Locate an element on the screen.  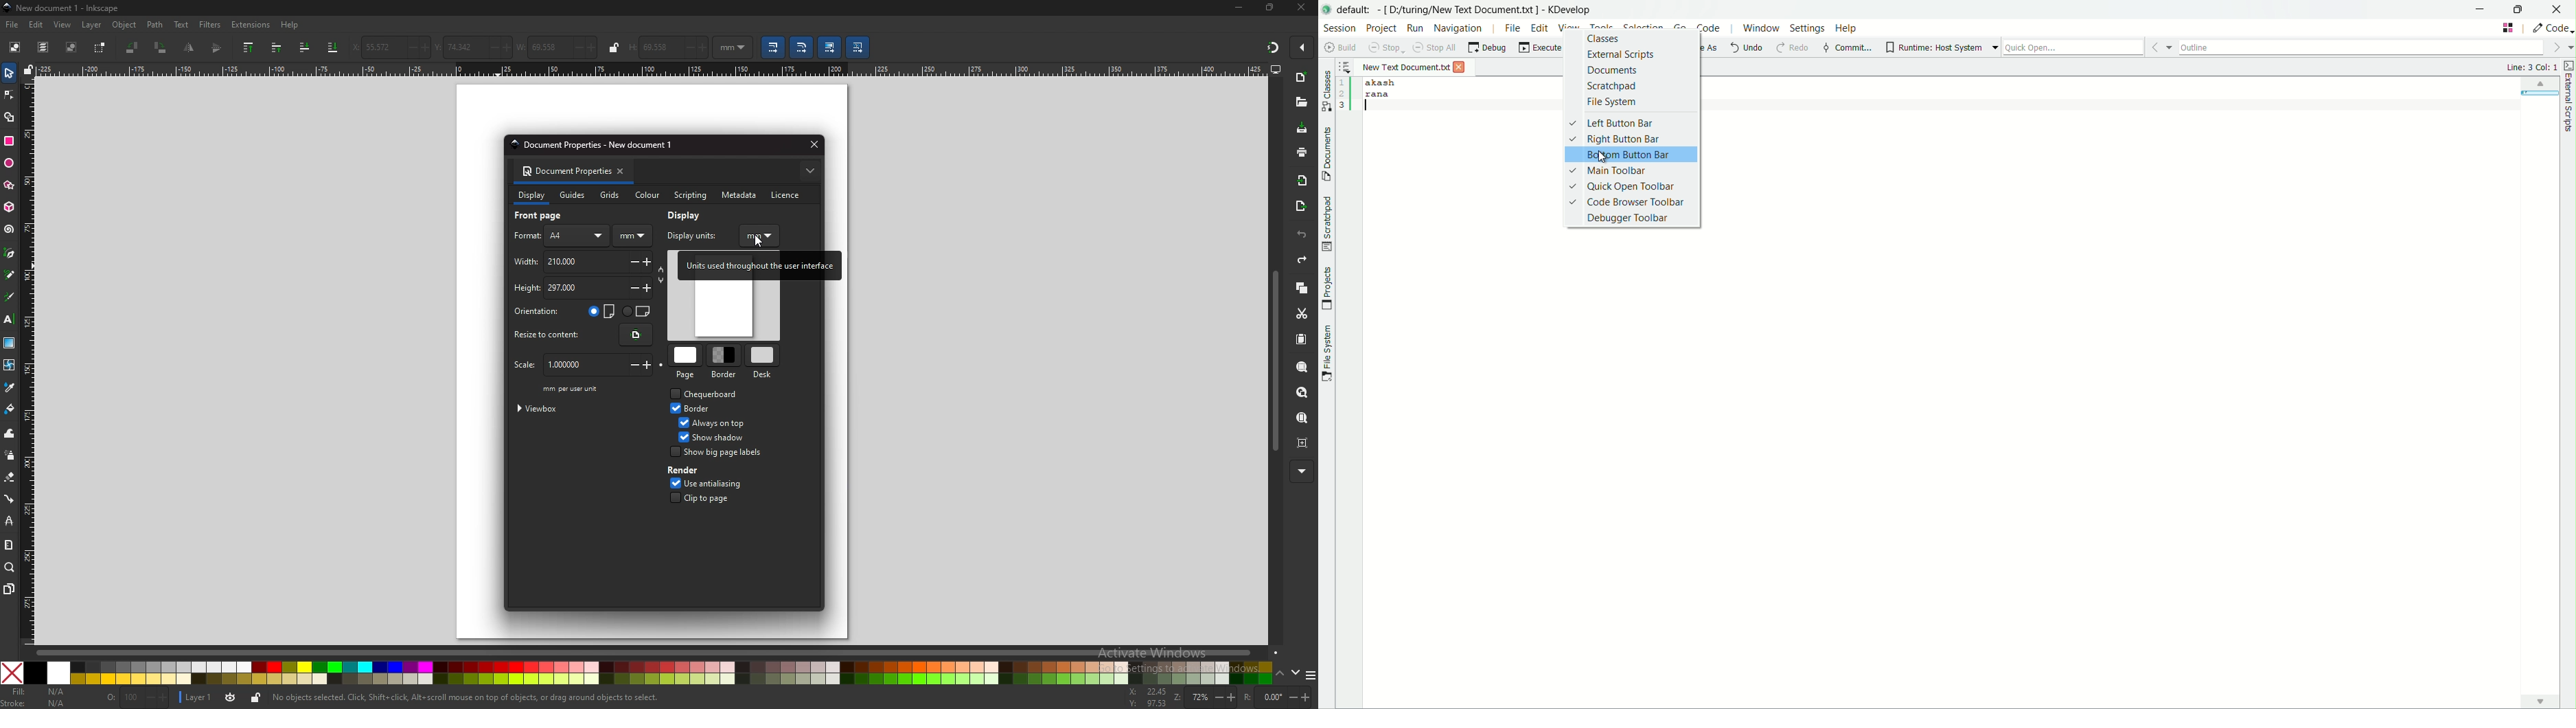
print is located at coordinates (1302, 152).